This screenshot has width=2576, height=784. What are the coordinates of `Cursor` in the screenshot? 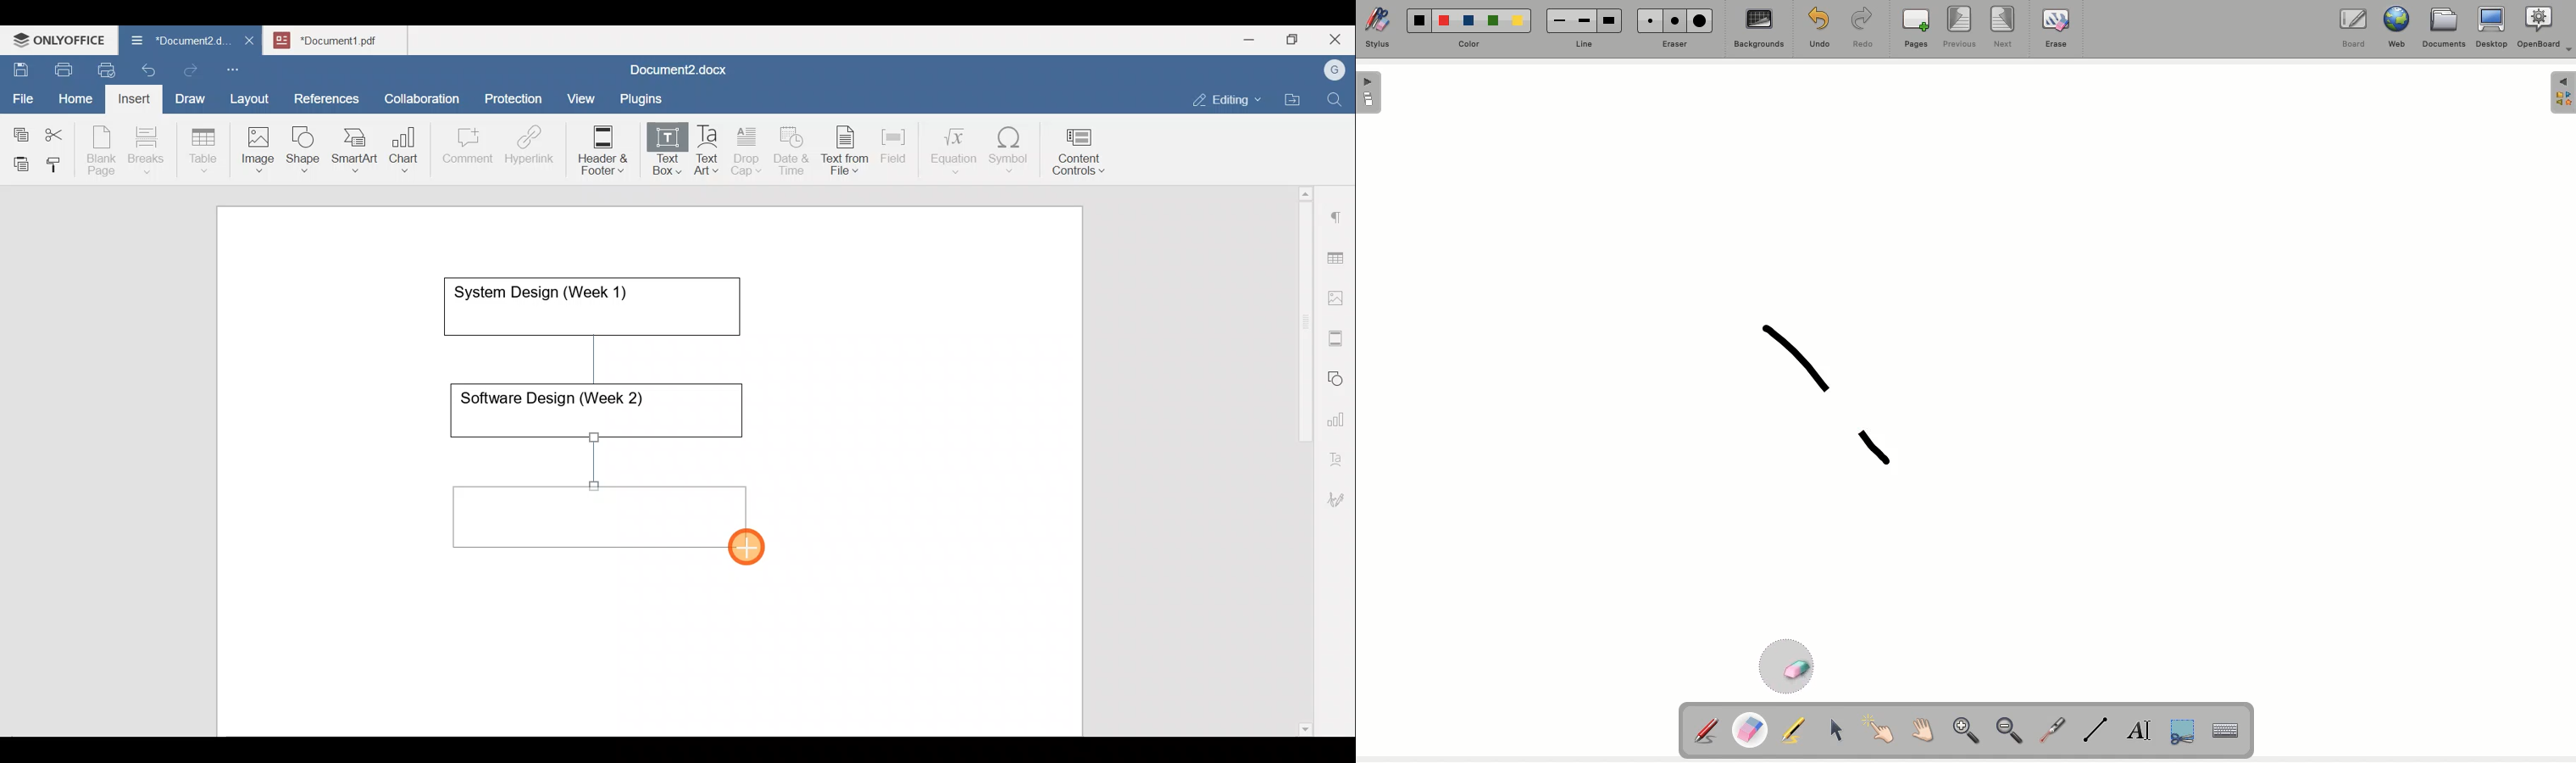 It's located at (1835, 727).